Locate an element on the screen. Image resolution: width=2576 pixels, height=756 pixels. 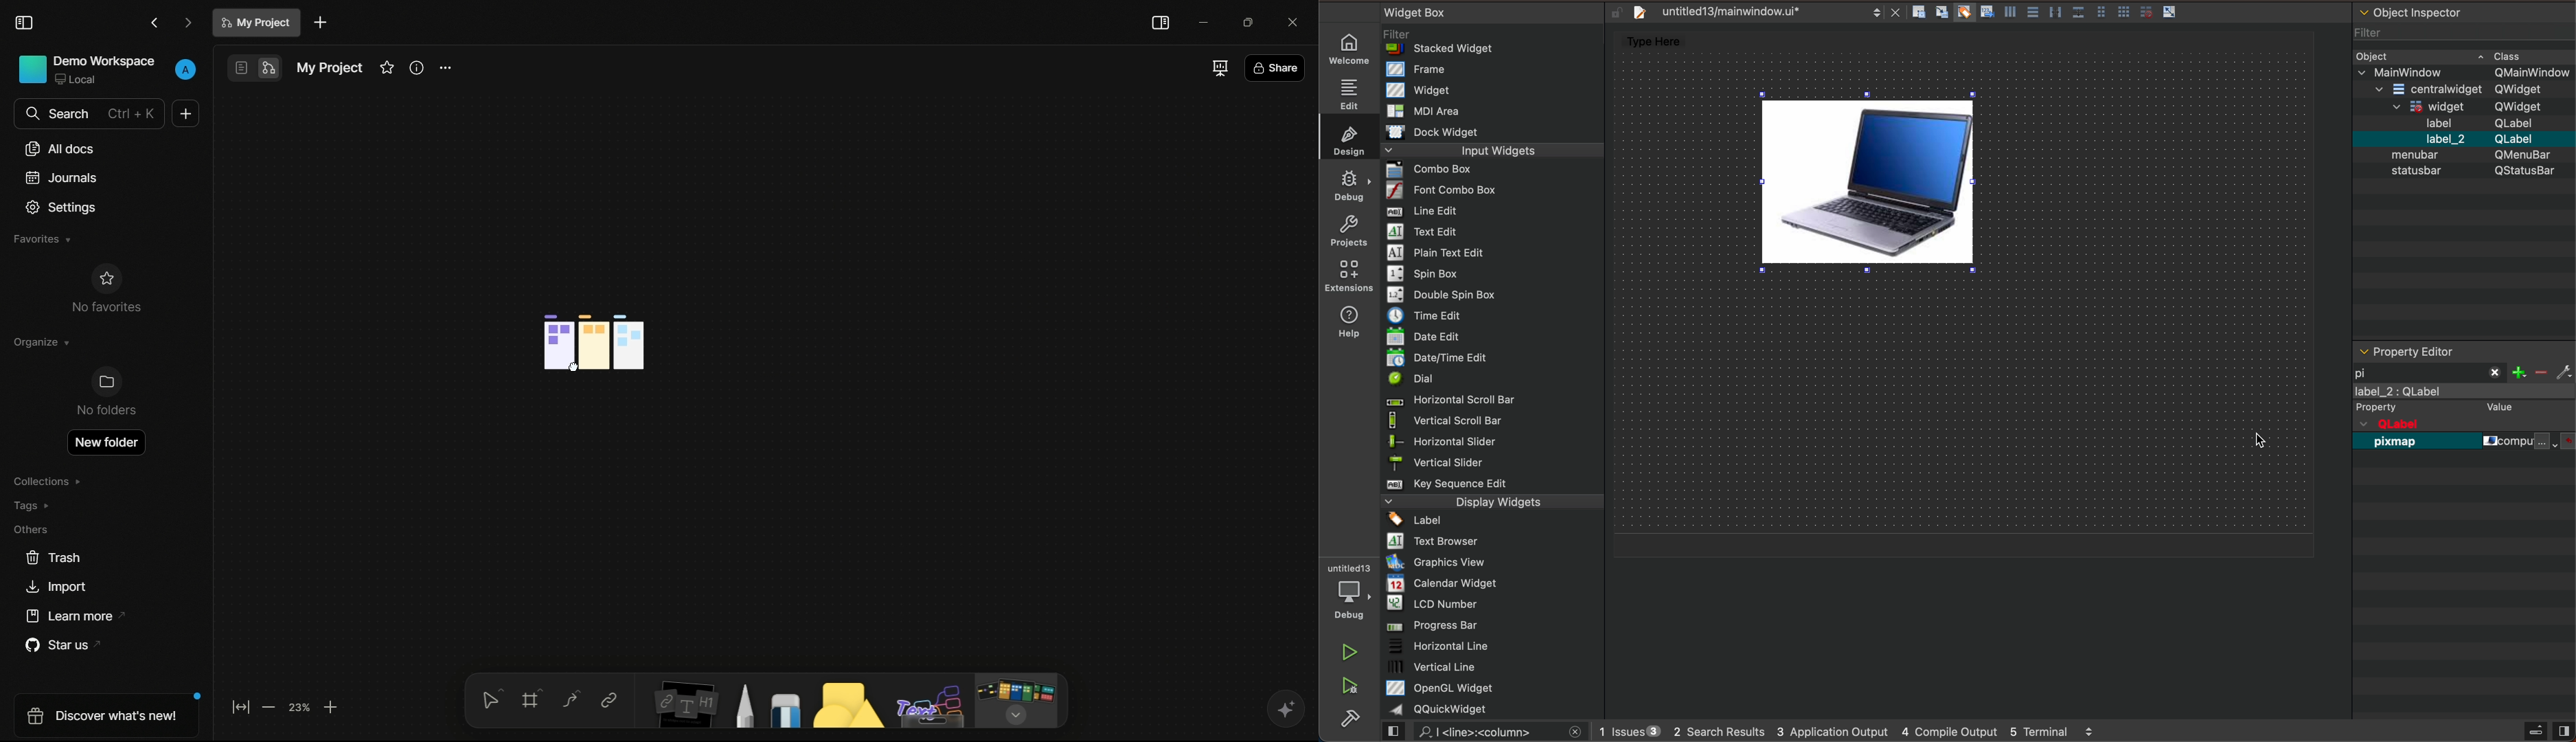
connectors is located at coordinates (571, 700).